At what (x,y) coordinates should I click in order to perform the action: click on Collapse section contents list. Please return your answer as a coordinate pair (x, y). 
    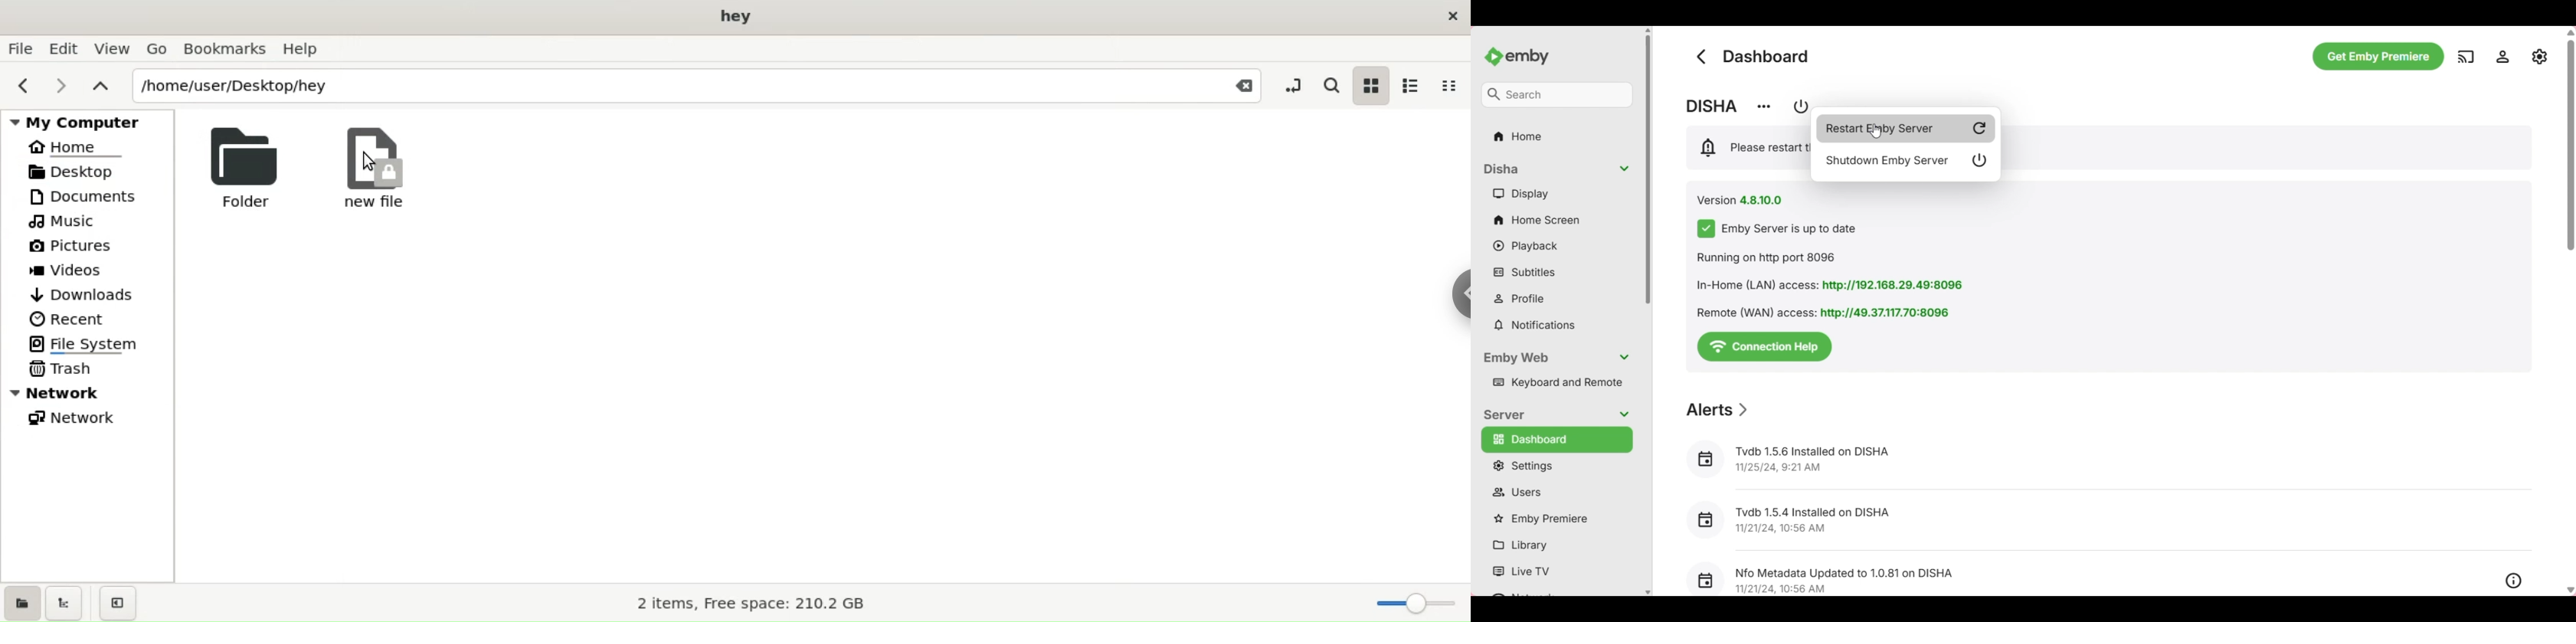
    Looking at the image, I should click on (1556, 169).